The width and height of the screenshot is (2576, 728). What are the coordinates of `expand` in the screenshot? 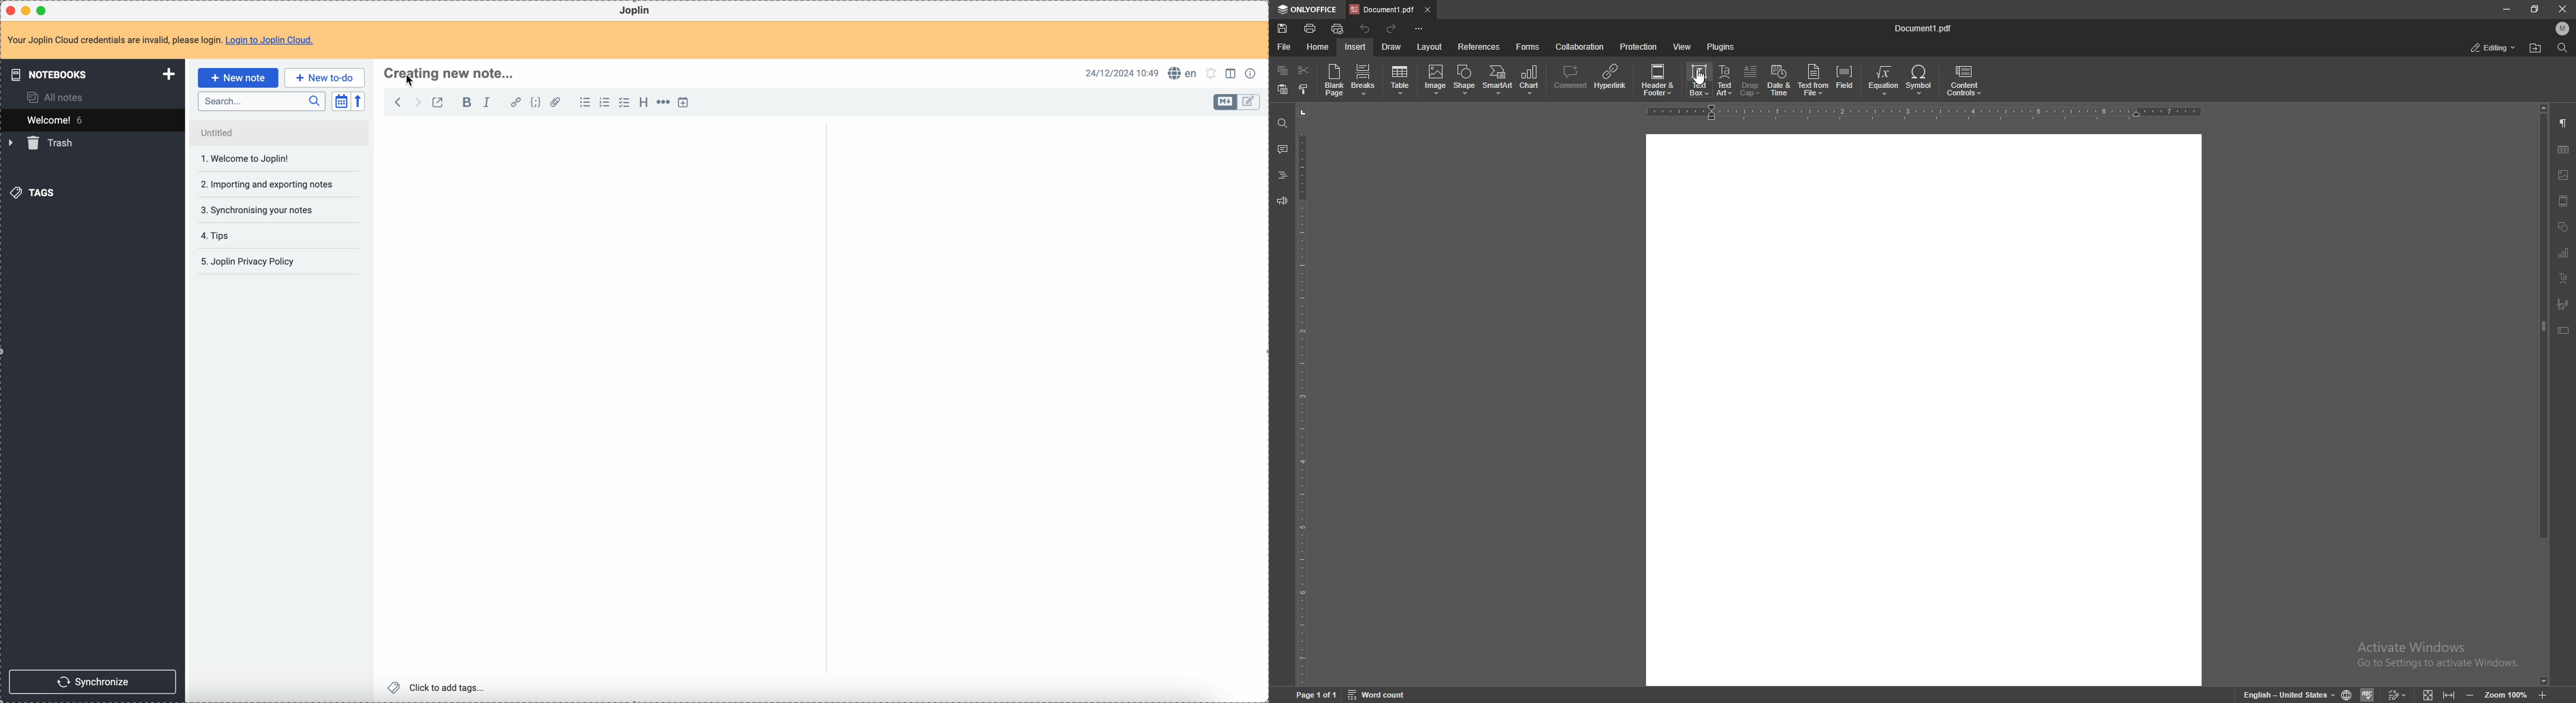 It's located at (2437, 696).